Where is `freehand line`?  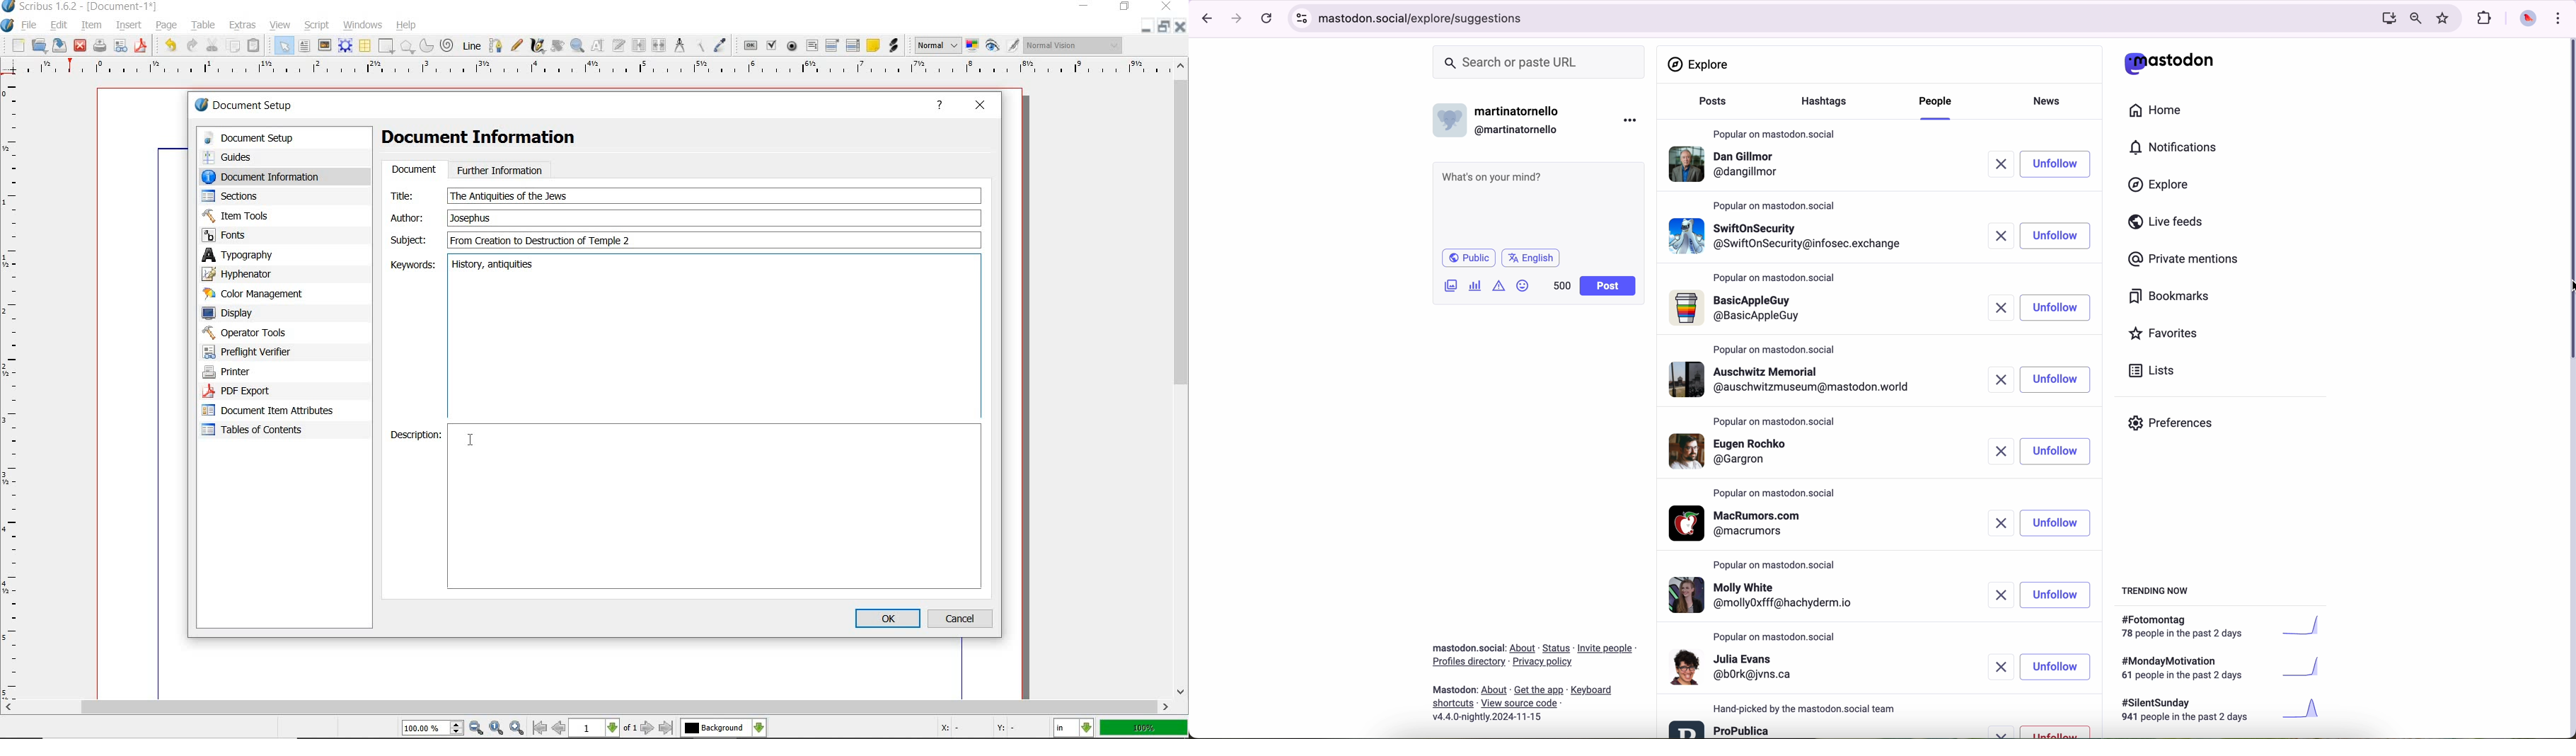
freehand line is located at coordinates (516, 45).